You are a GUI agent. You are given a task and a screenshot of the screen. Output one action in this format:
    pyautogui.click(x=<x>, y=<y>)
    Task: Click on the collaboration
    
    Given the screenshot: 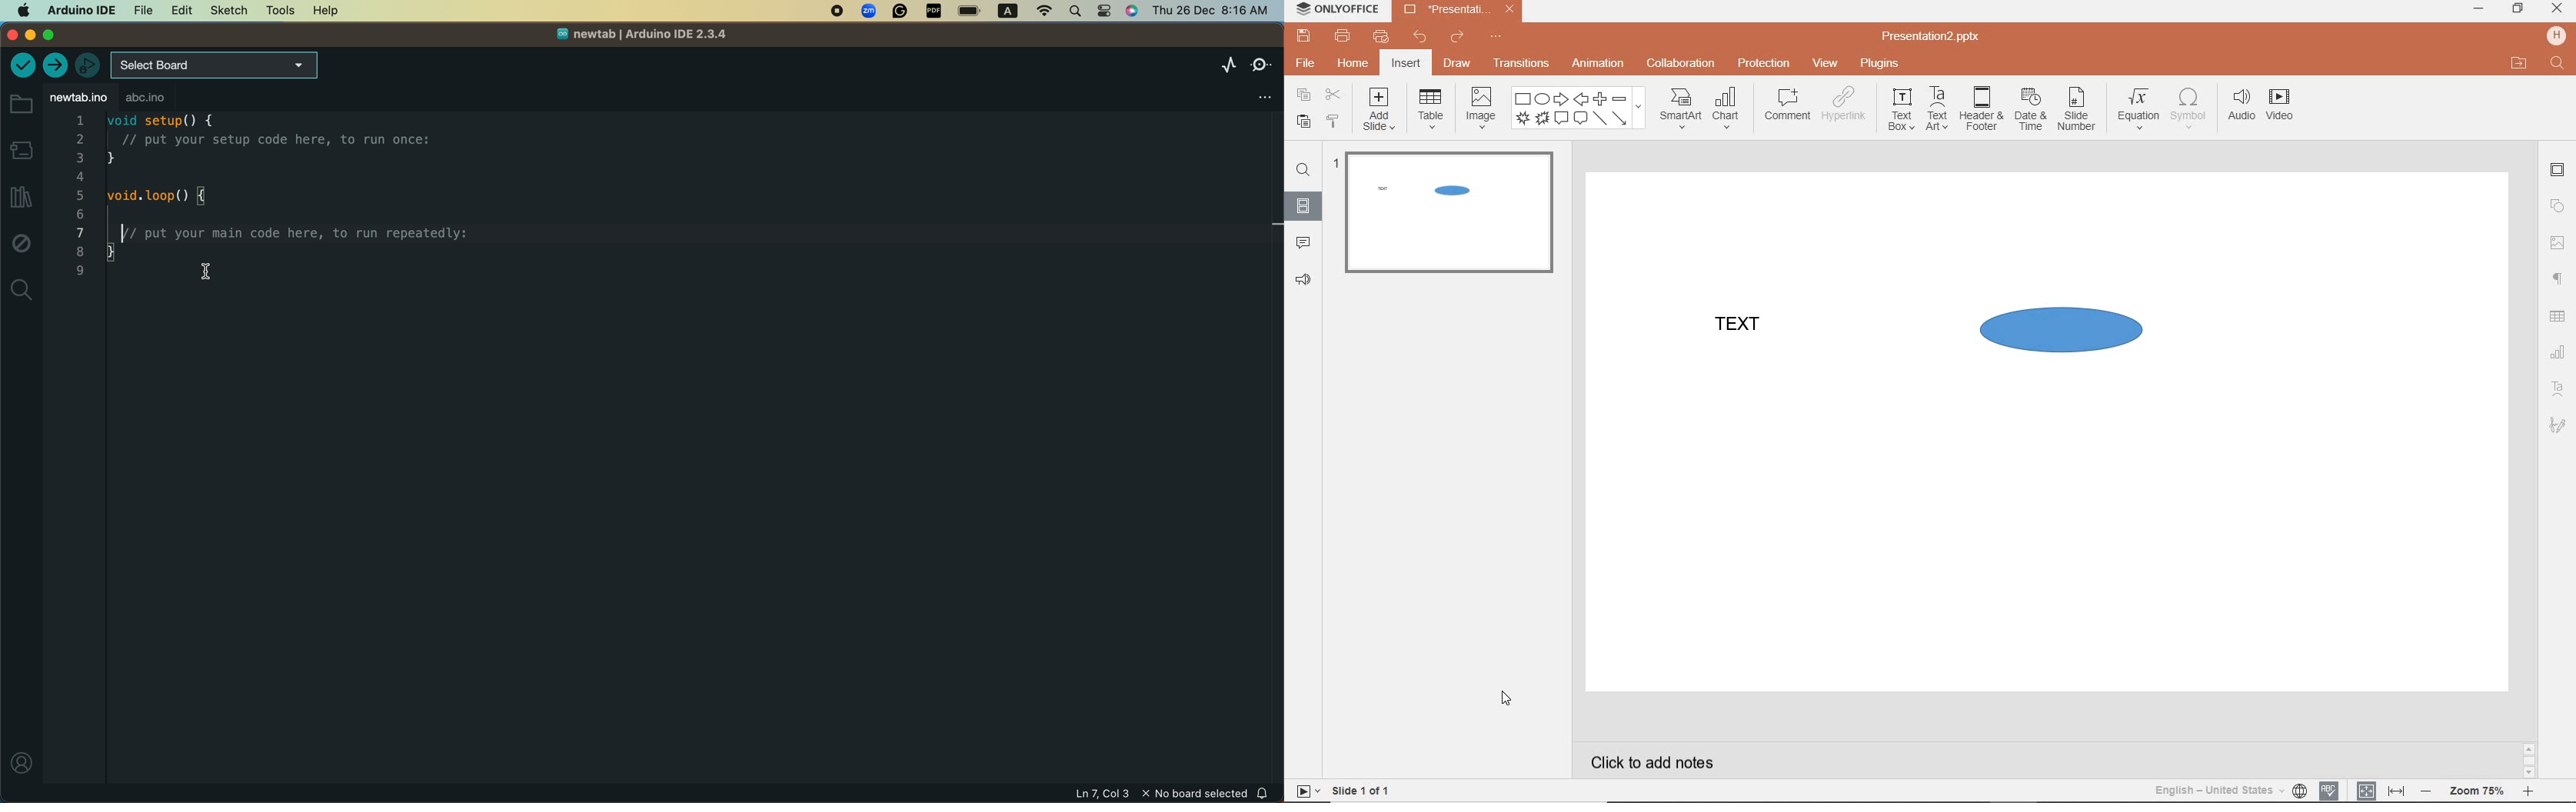 What is the action you would take?
    pyautogui.click(x=1679, y=65)
    